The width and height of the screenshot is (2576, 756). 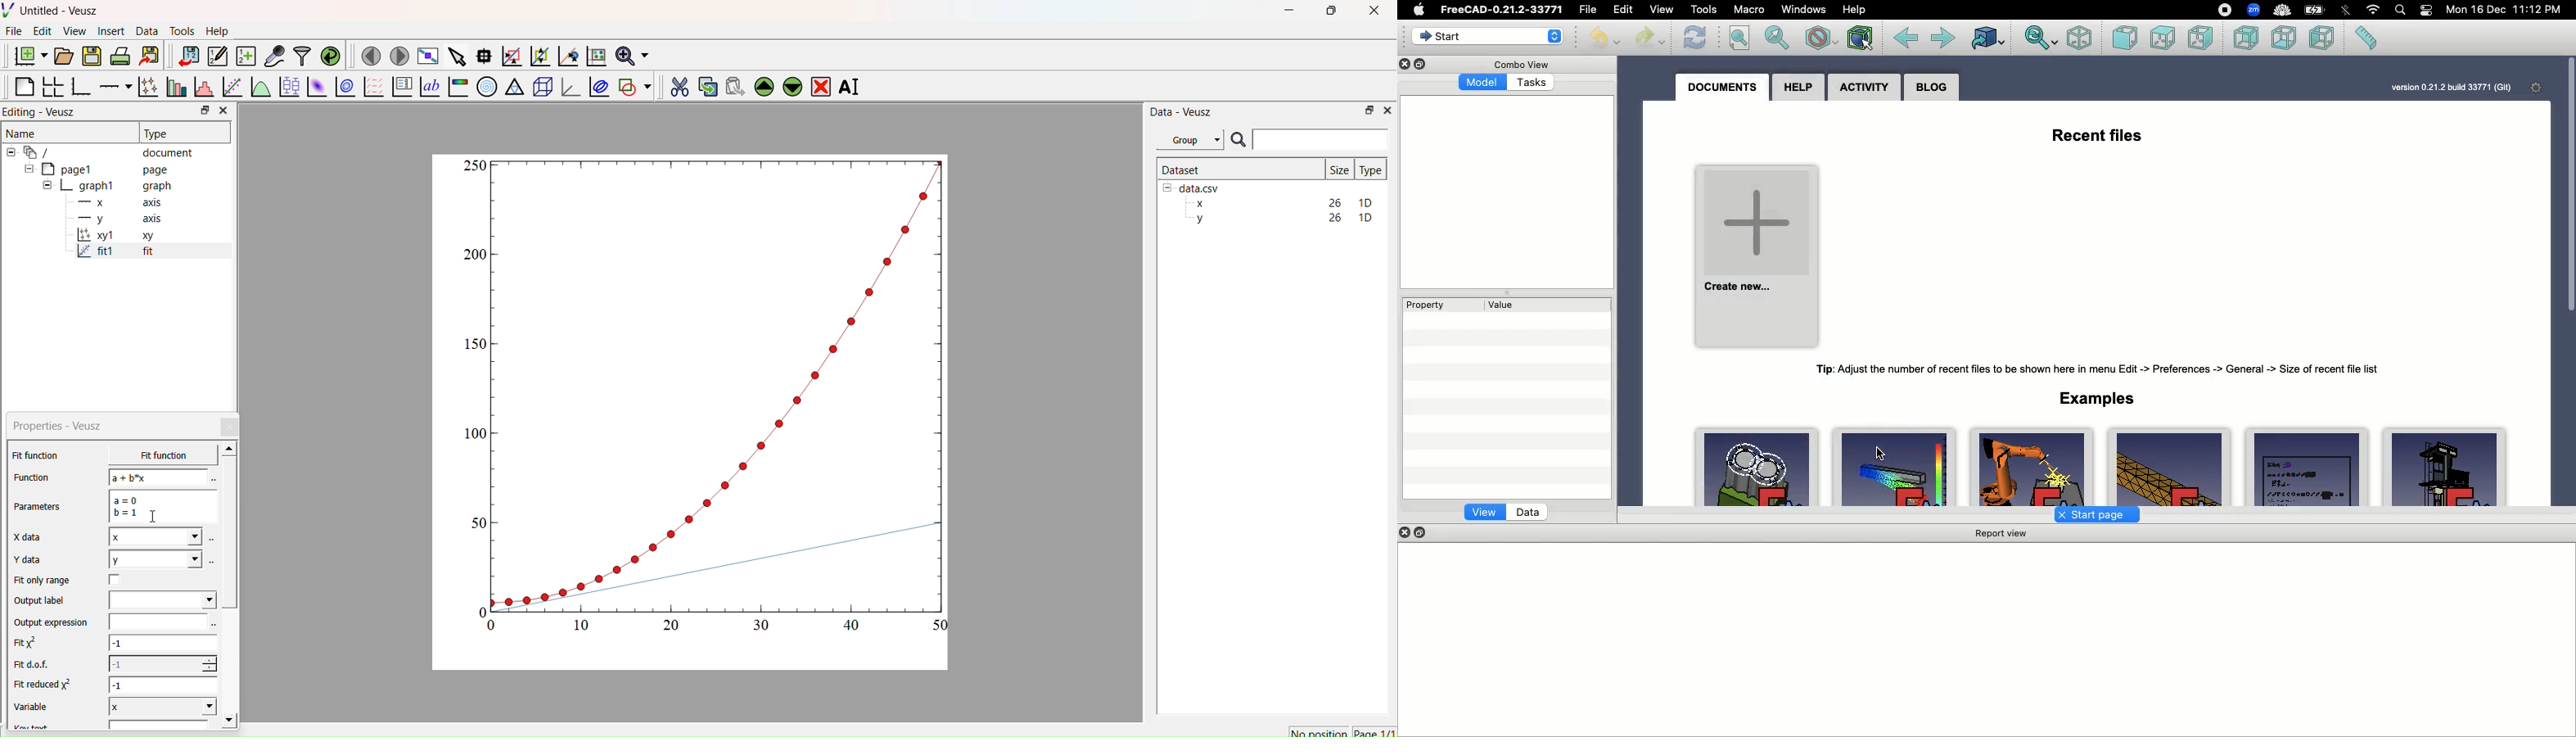 What do you see at coordinates (1882, 452) in the screenshot?
I see `cursor` at bounding box center [1882, 452].